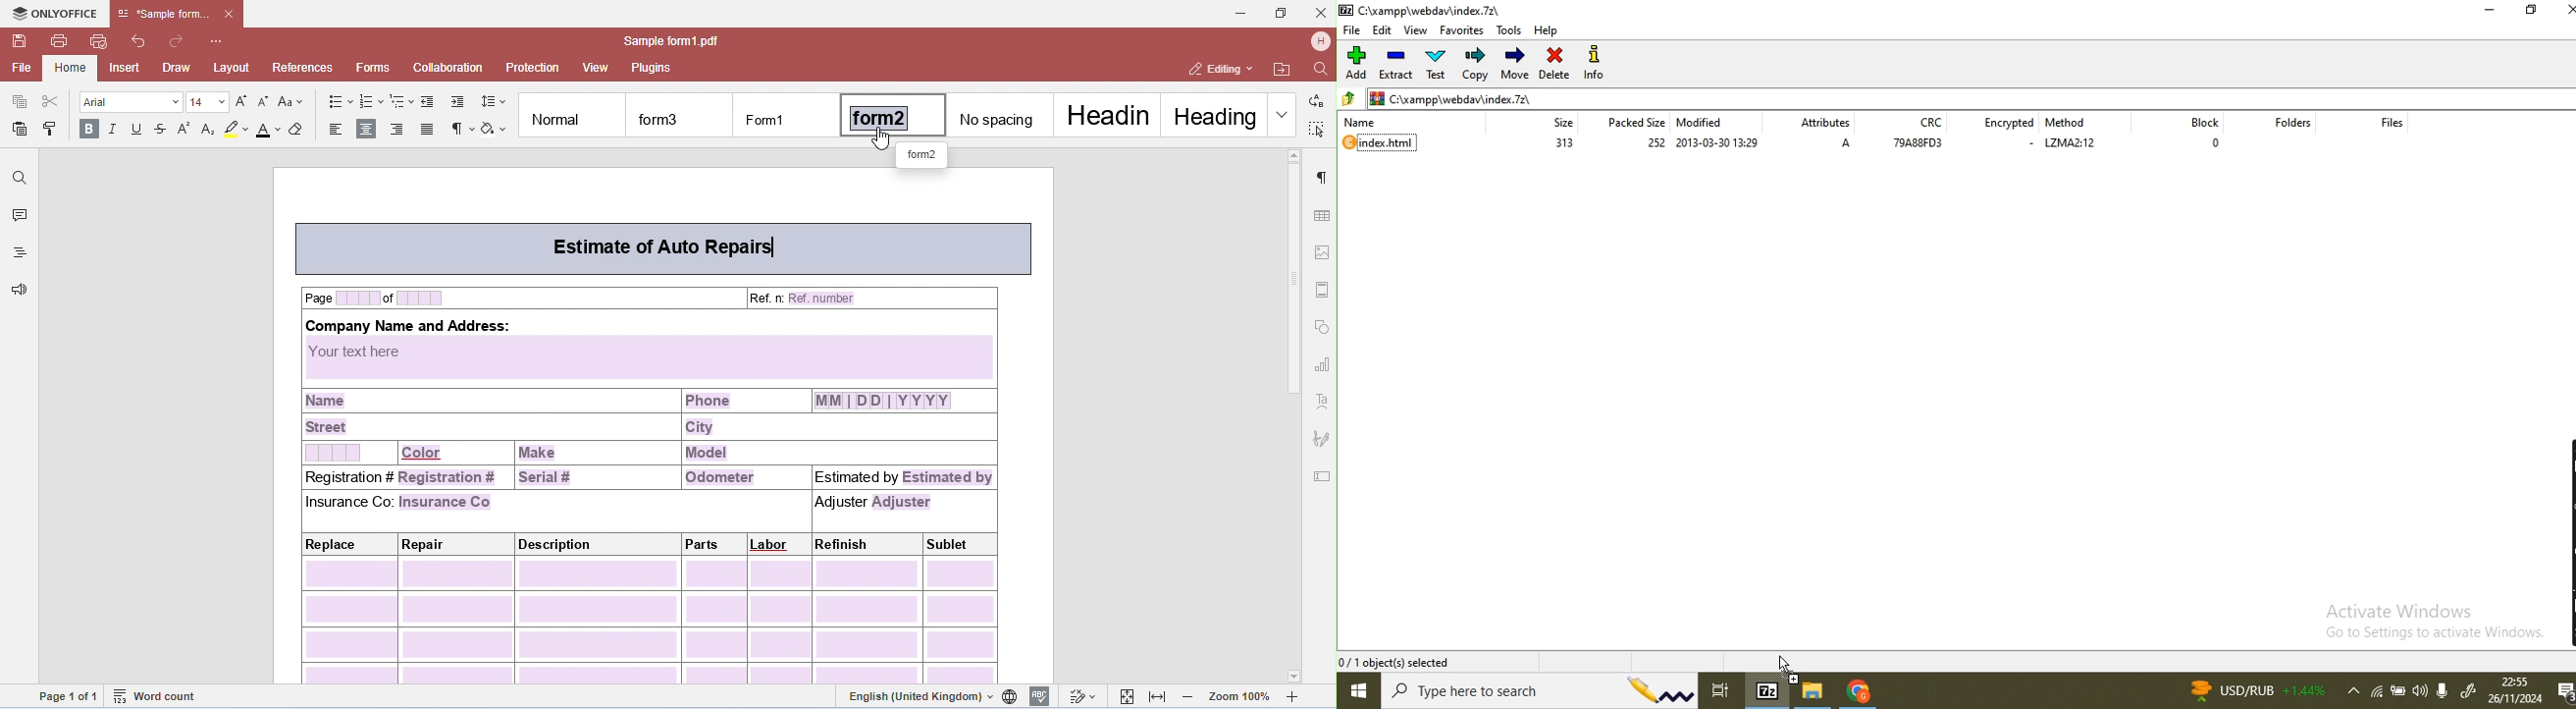  I want to click on edit, so click(1386, 30).